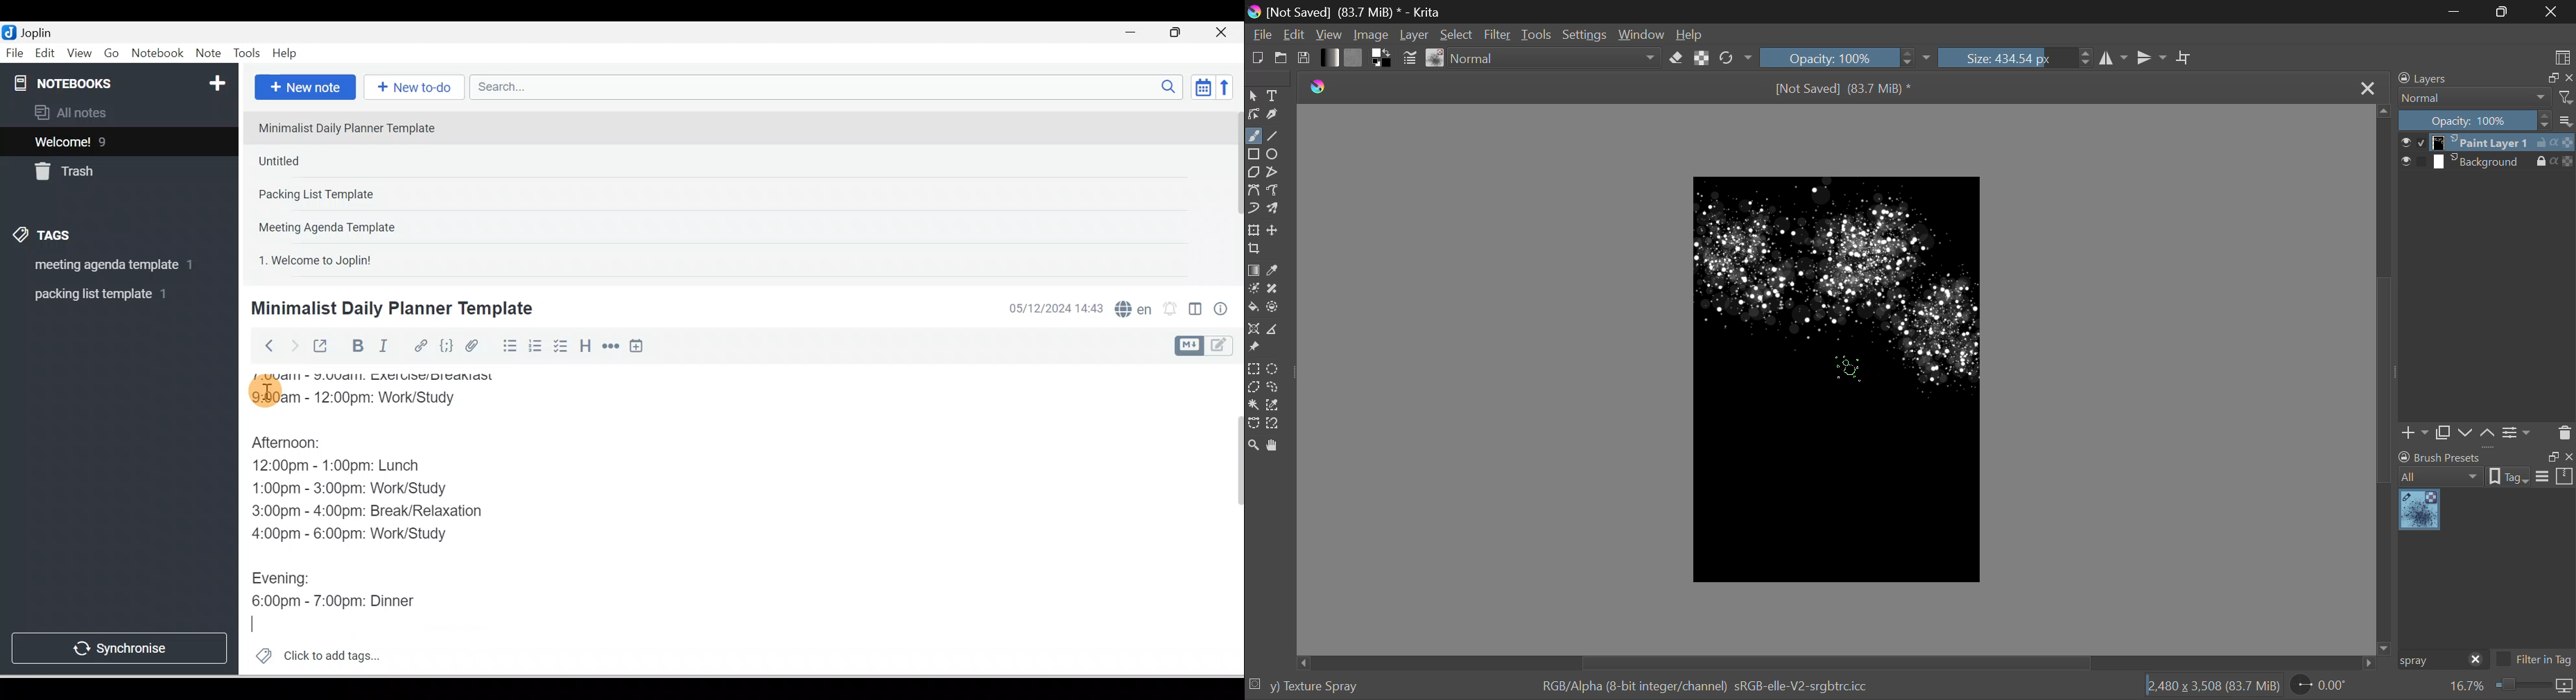 The image size is (2576, 700). I want to click on Hyperlink, so click(420, 347).